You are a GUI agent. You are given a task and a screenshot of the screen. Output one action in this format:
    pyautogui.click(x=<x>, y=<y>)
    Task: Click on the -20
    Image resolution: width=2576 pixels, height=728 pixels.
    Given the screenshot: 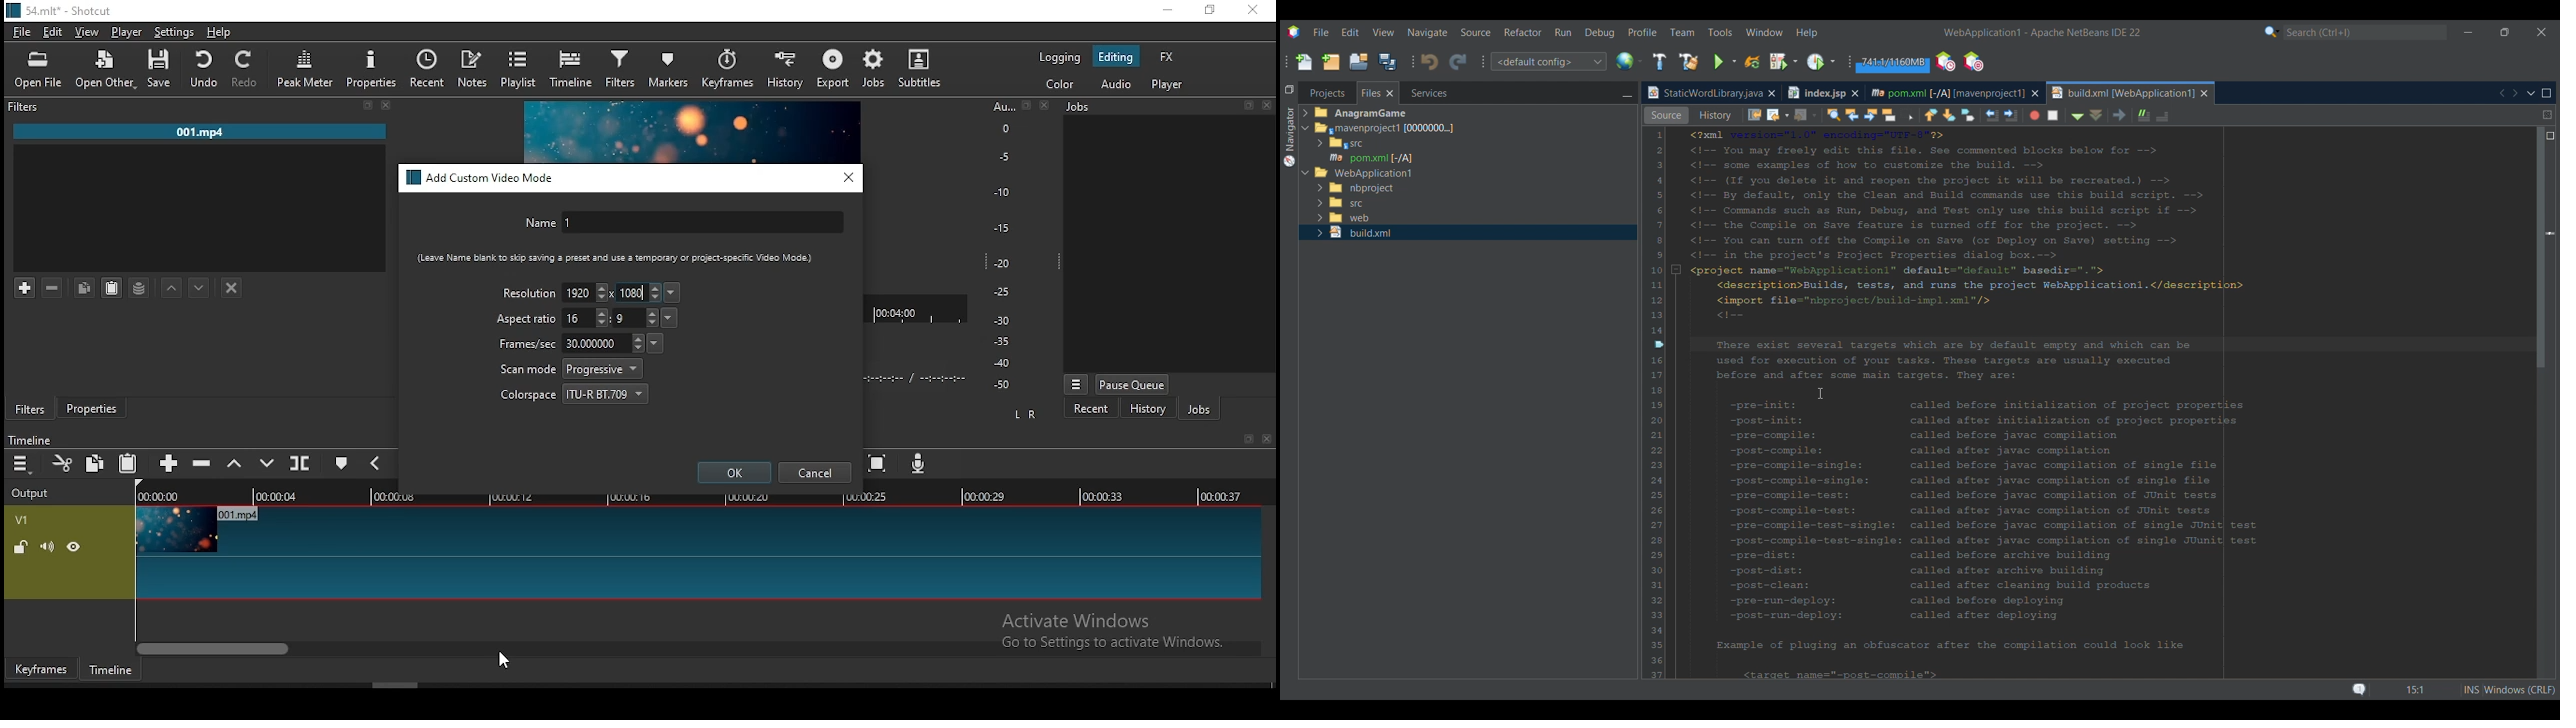 What is the action you would take?
    pyautogui.click(x=1002, y=263)
    